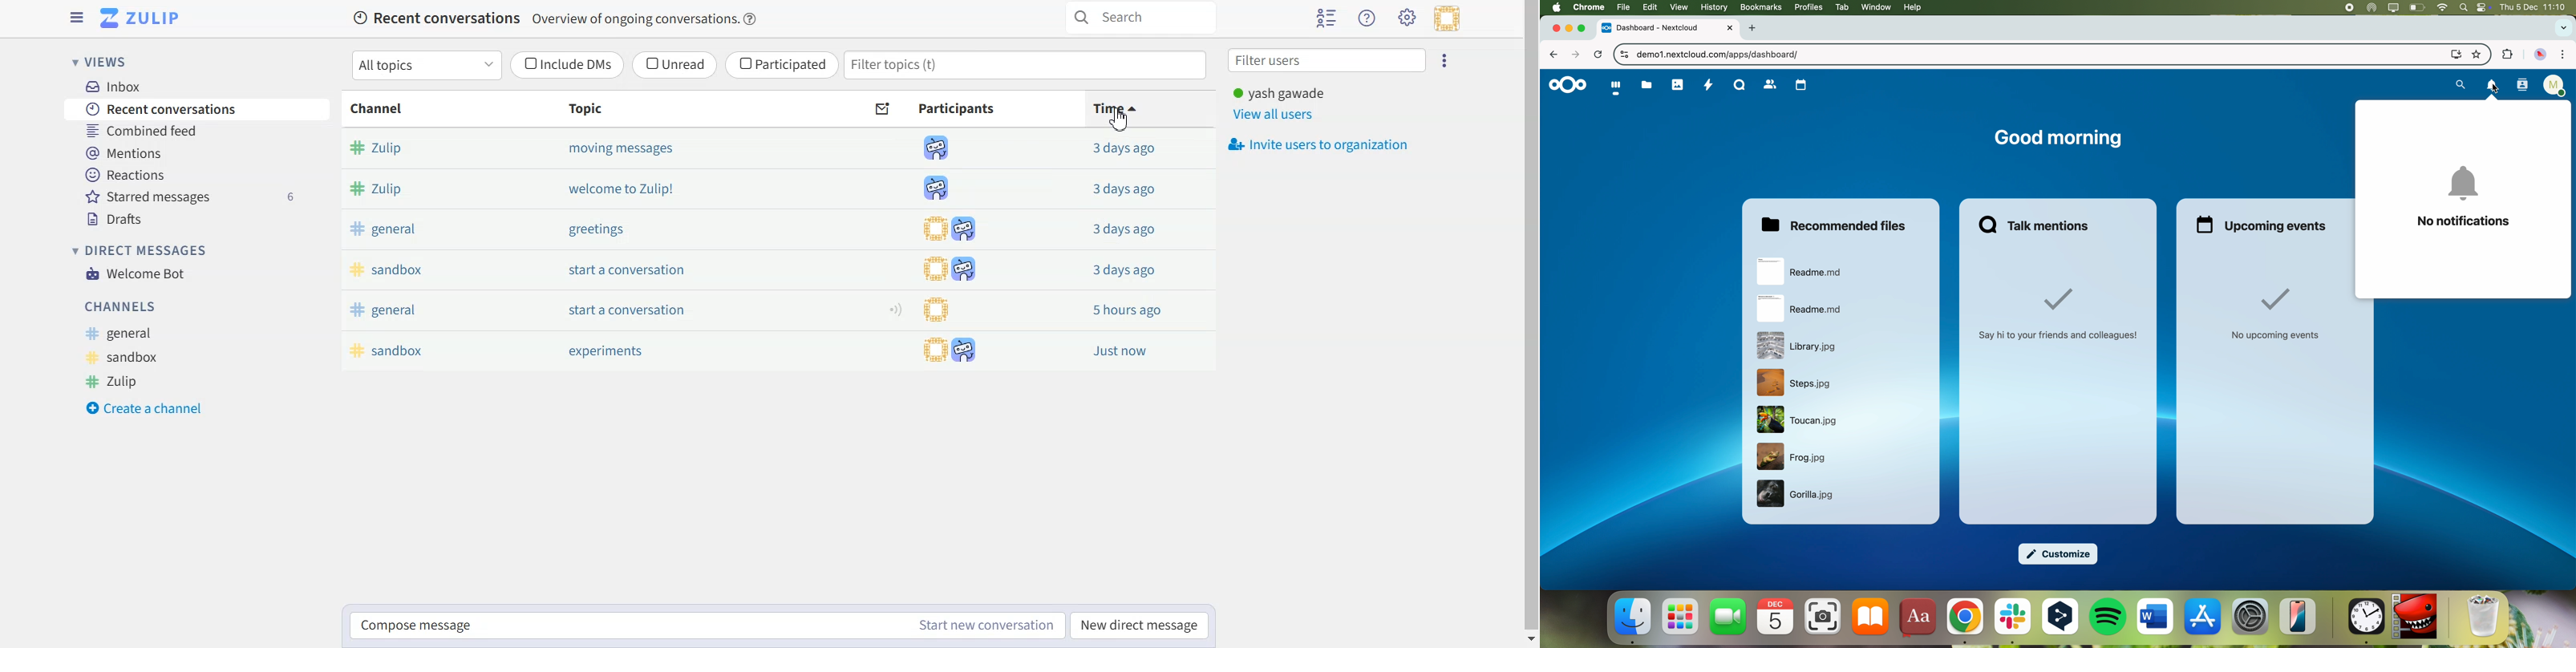  I want to click on controls, so click(1621, 55).